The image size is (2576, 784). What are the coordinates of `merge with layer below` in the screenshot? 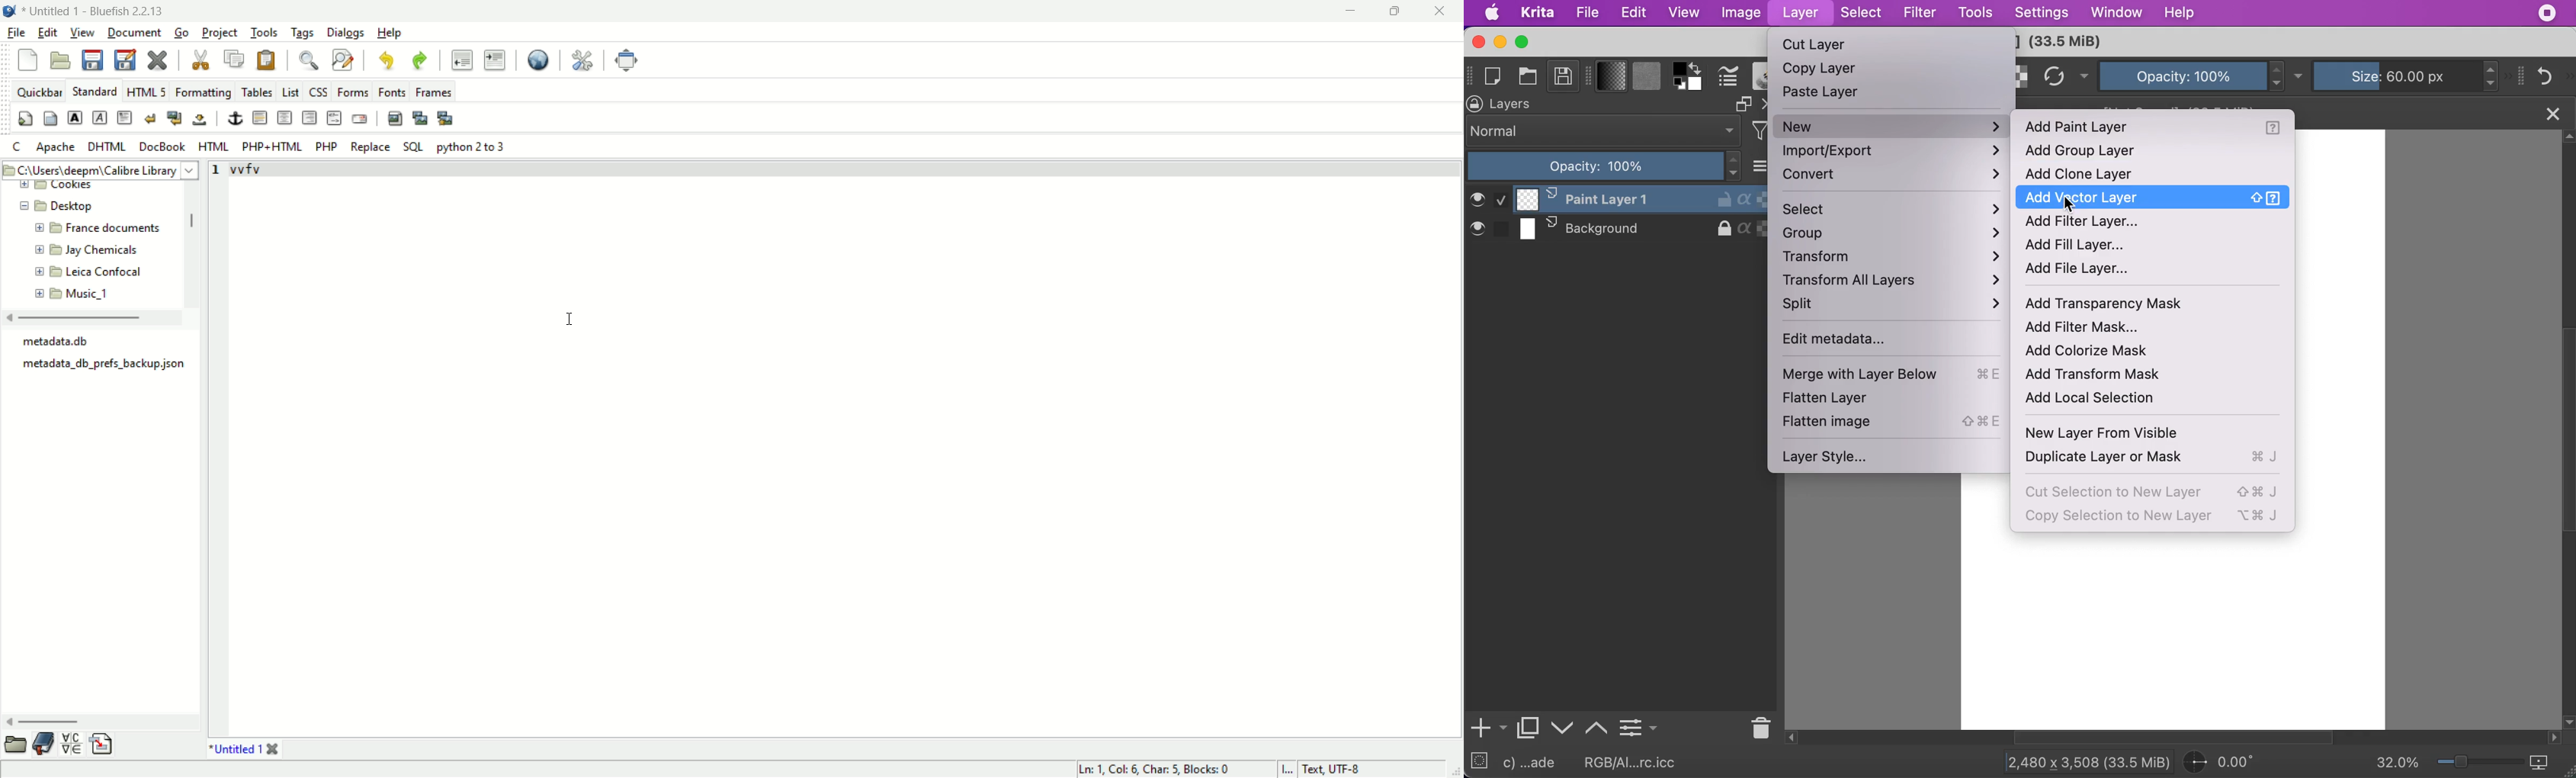 It's located at (1898, 376).